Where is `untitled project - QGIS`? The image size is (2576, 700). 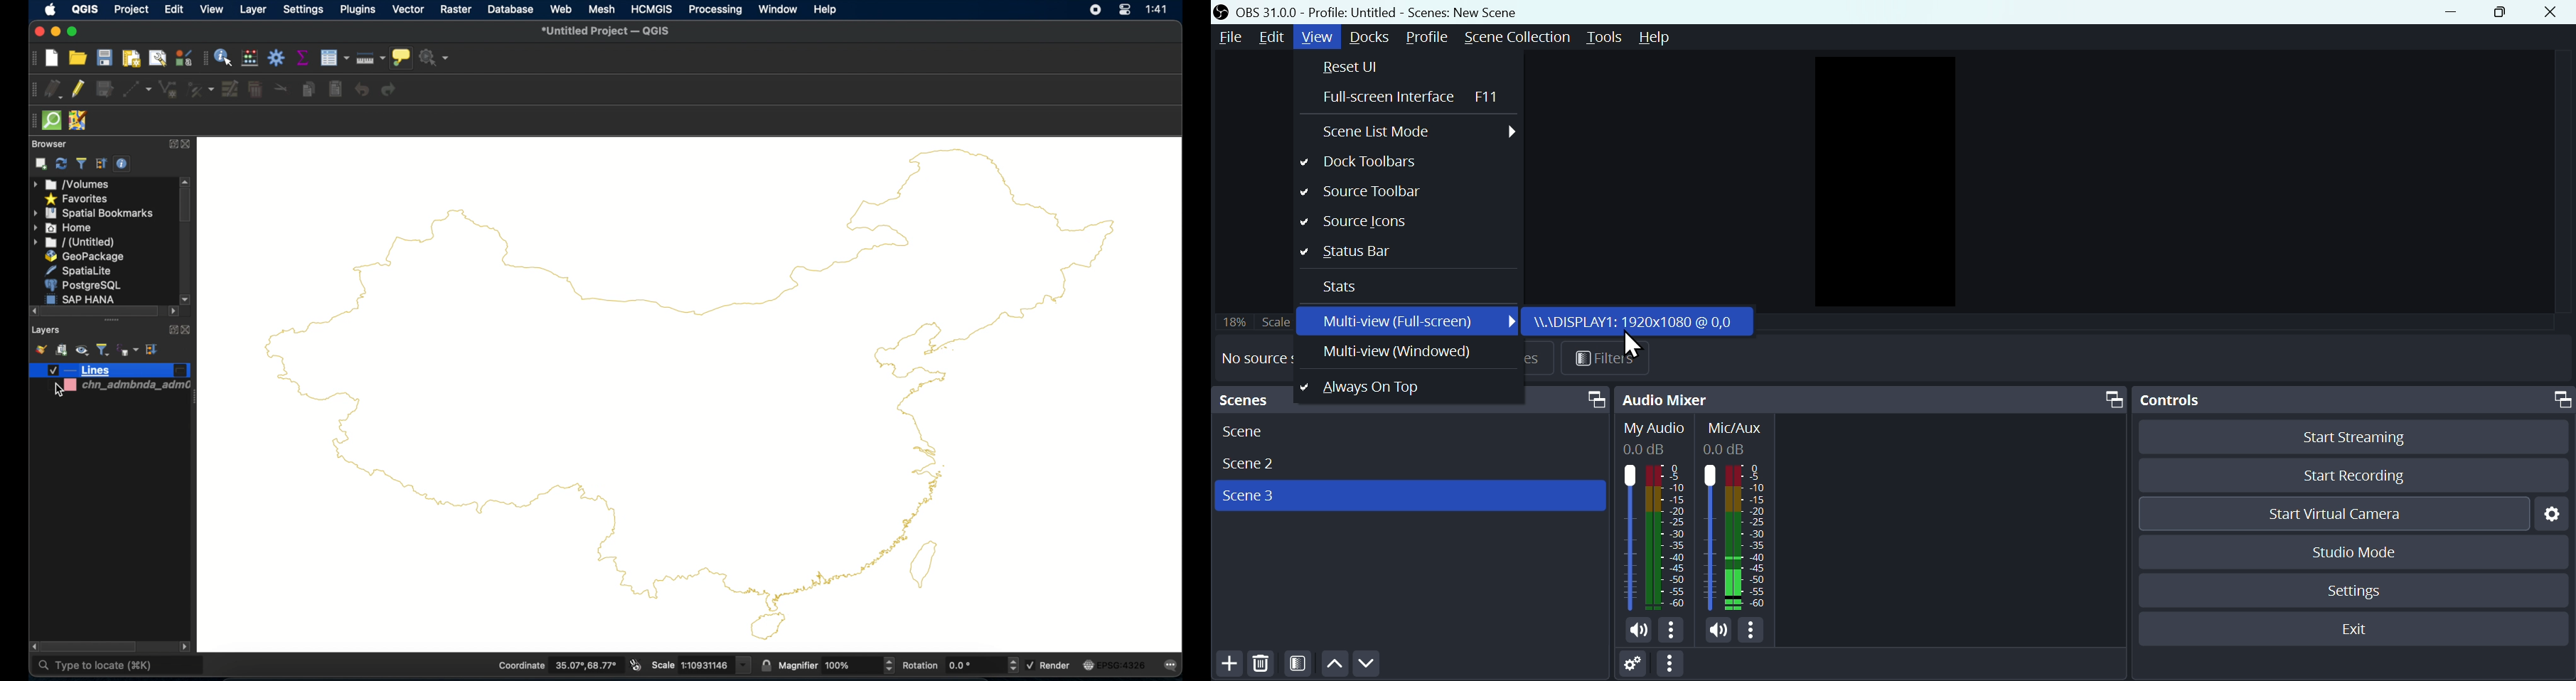 untitled project - QGIS is located at coordinates (606, 32).